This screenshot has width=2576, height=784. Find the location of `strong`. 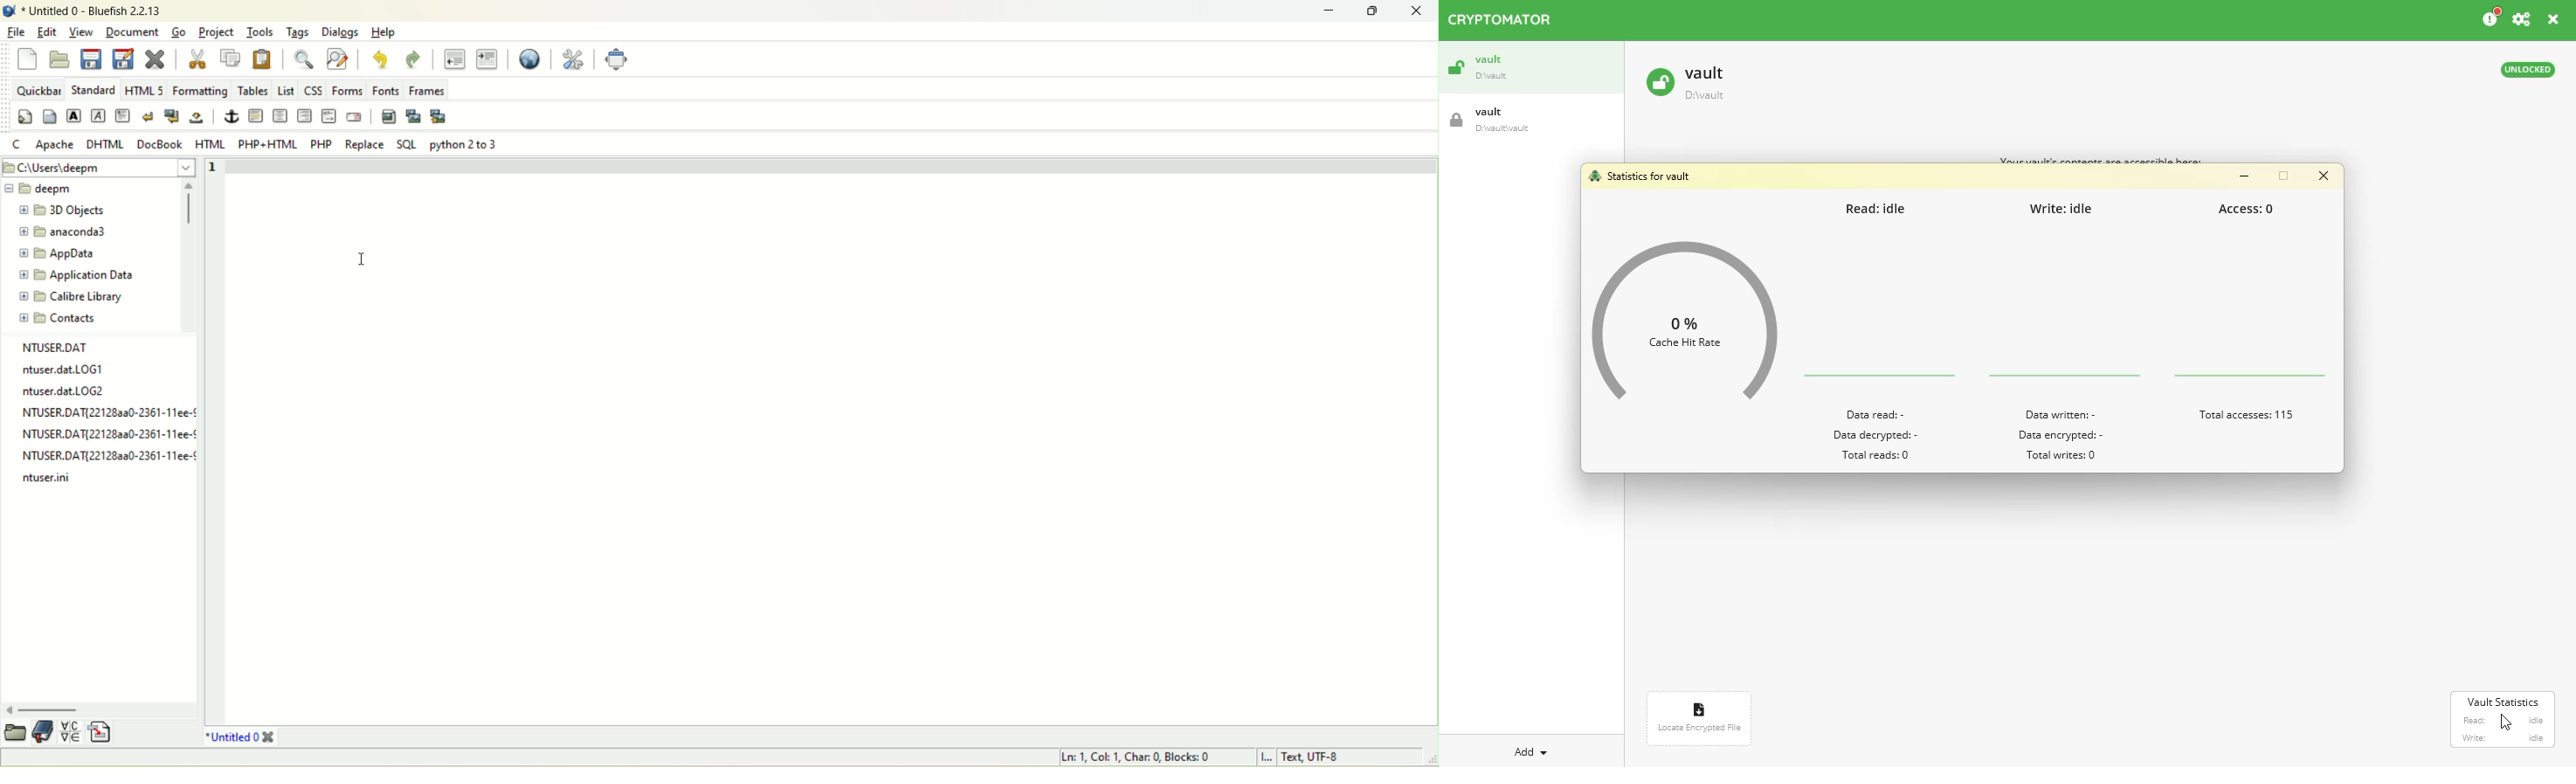

strong is located at coordinates (74, 116).